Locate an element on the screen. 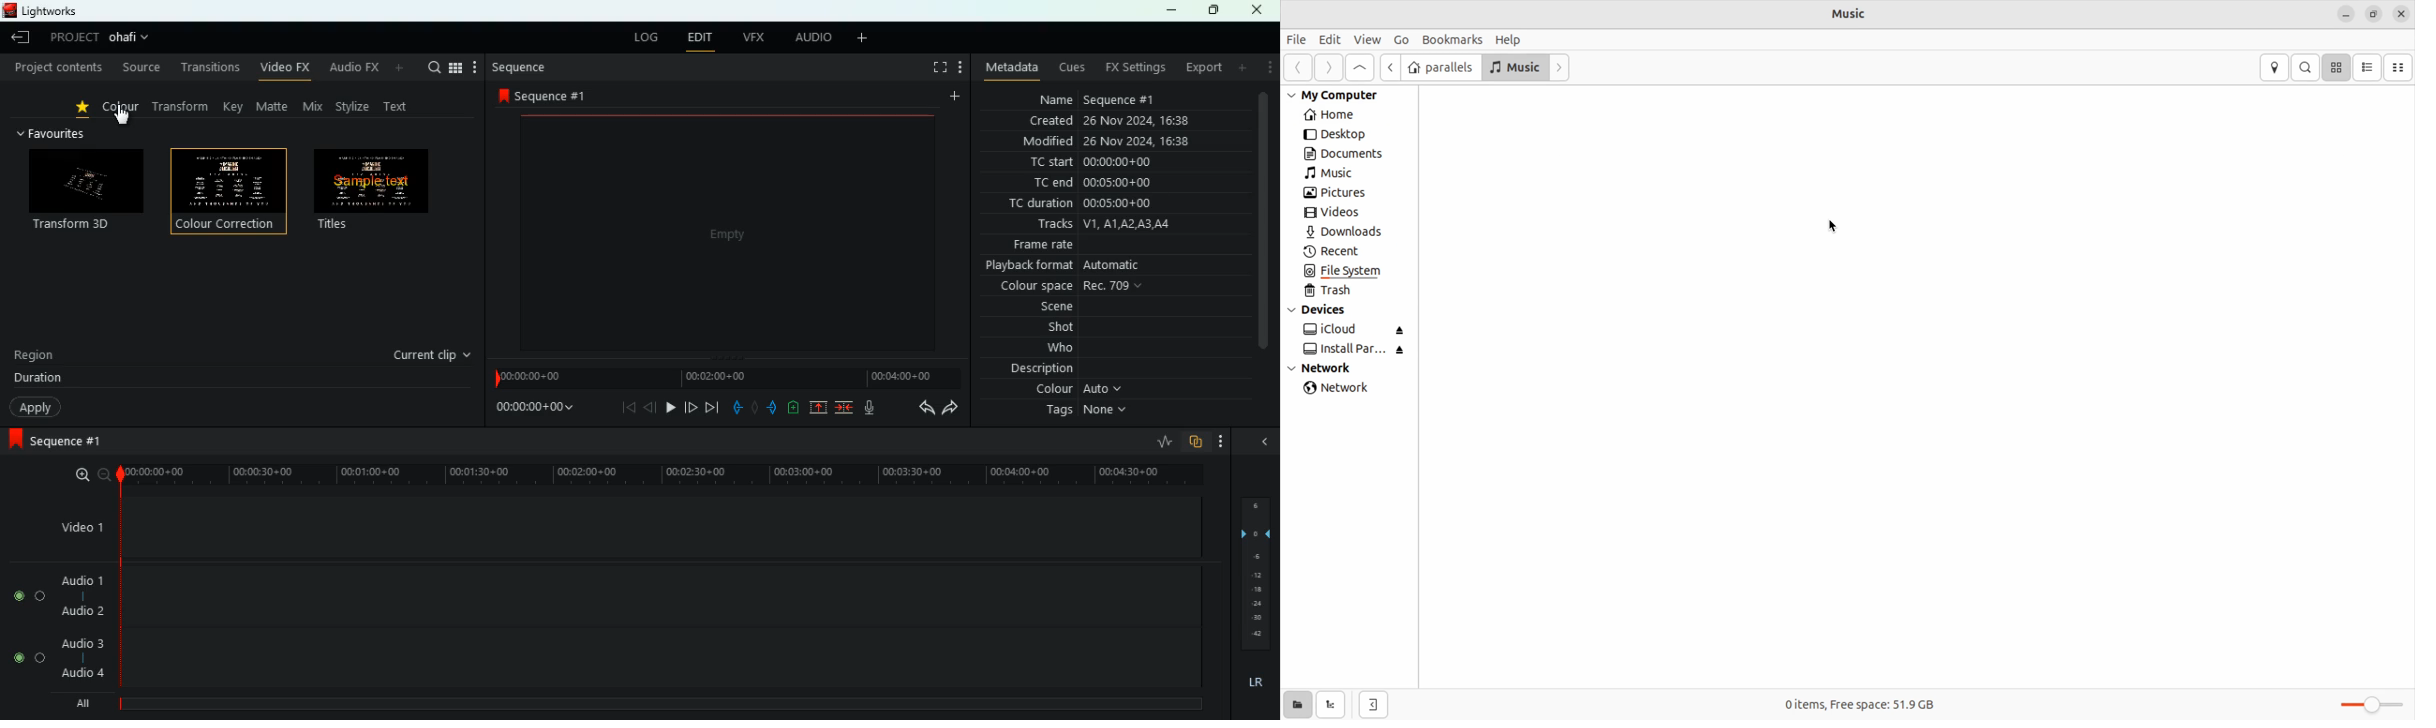 The height and width of the screenshot is (728, 2436). project name is located at coordinates (132, 37).